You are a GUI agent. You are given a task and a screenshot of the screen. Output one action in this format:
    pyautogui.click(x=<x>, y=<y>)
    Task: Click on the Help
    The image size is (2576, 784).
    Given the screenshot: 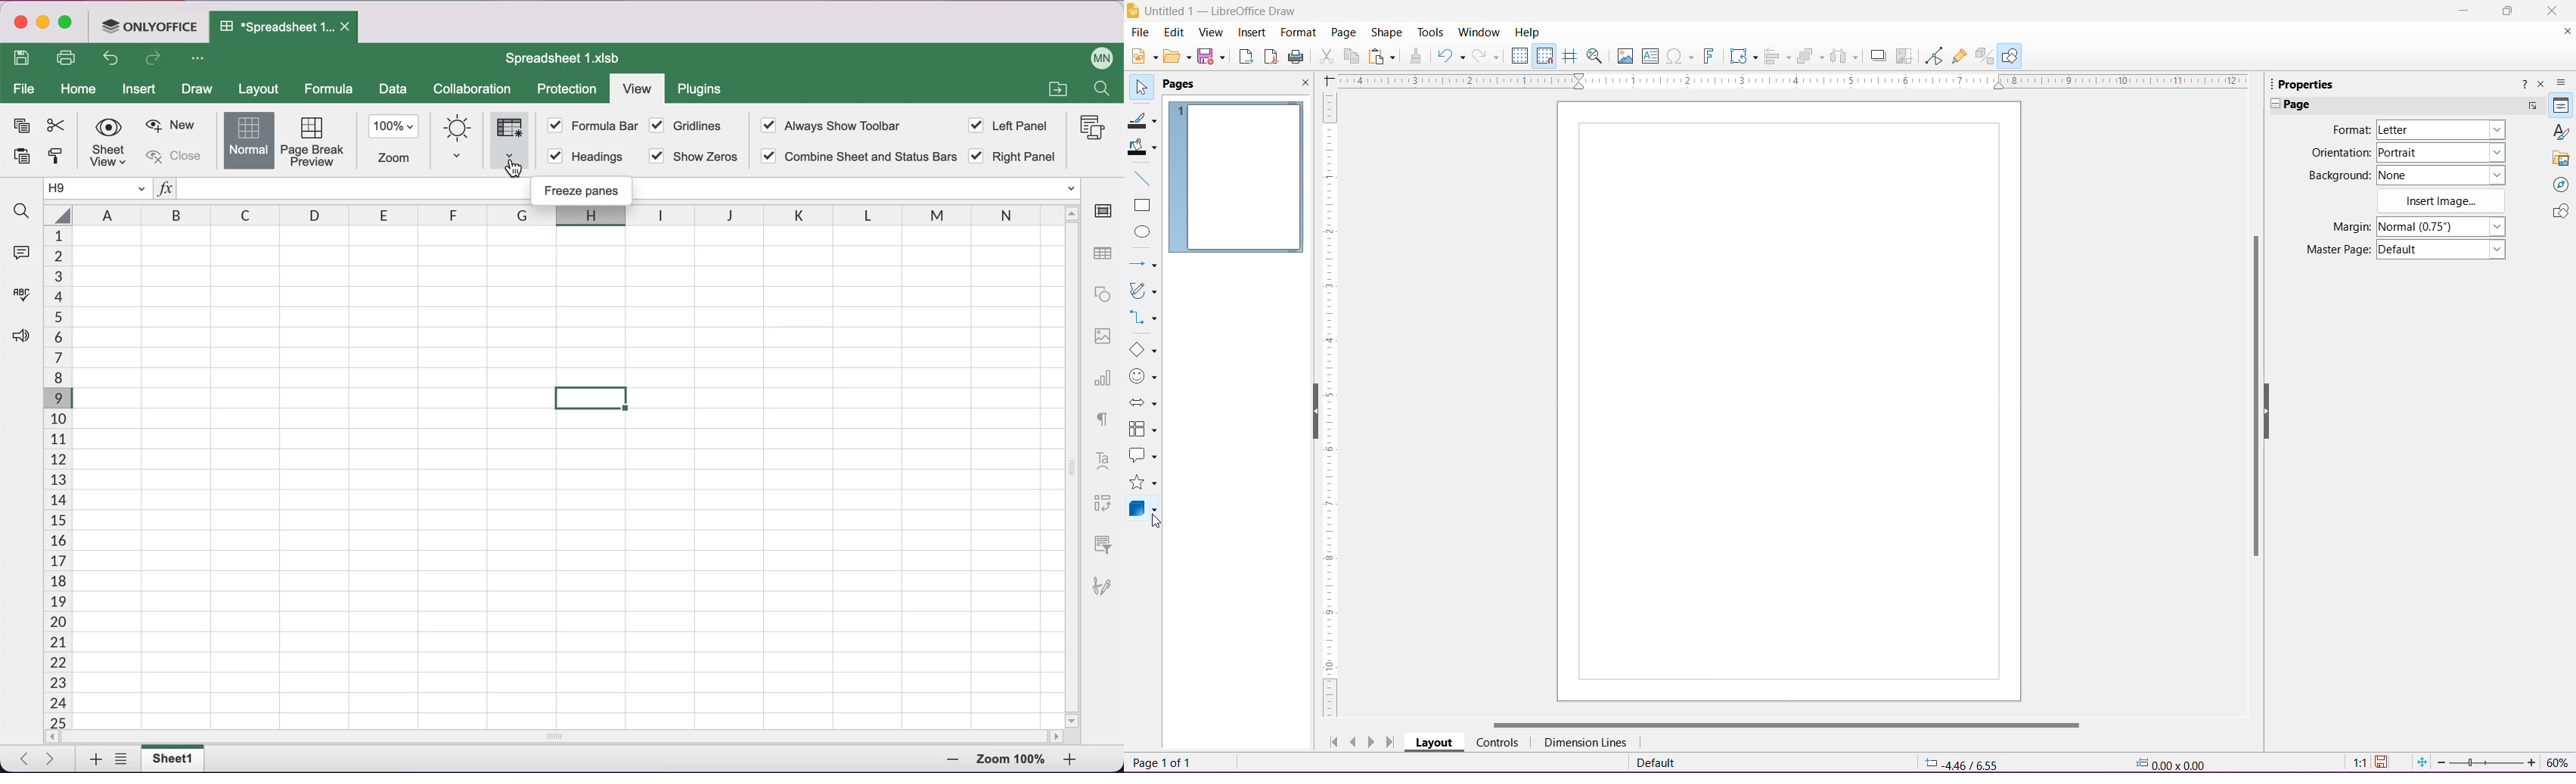 What is the action you would take?
    pyautogui.click(x=1528, y=32)
    